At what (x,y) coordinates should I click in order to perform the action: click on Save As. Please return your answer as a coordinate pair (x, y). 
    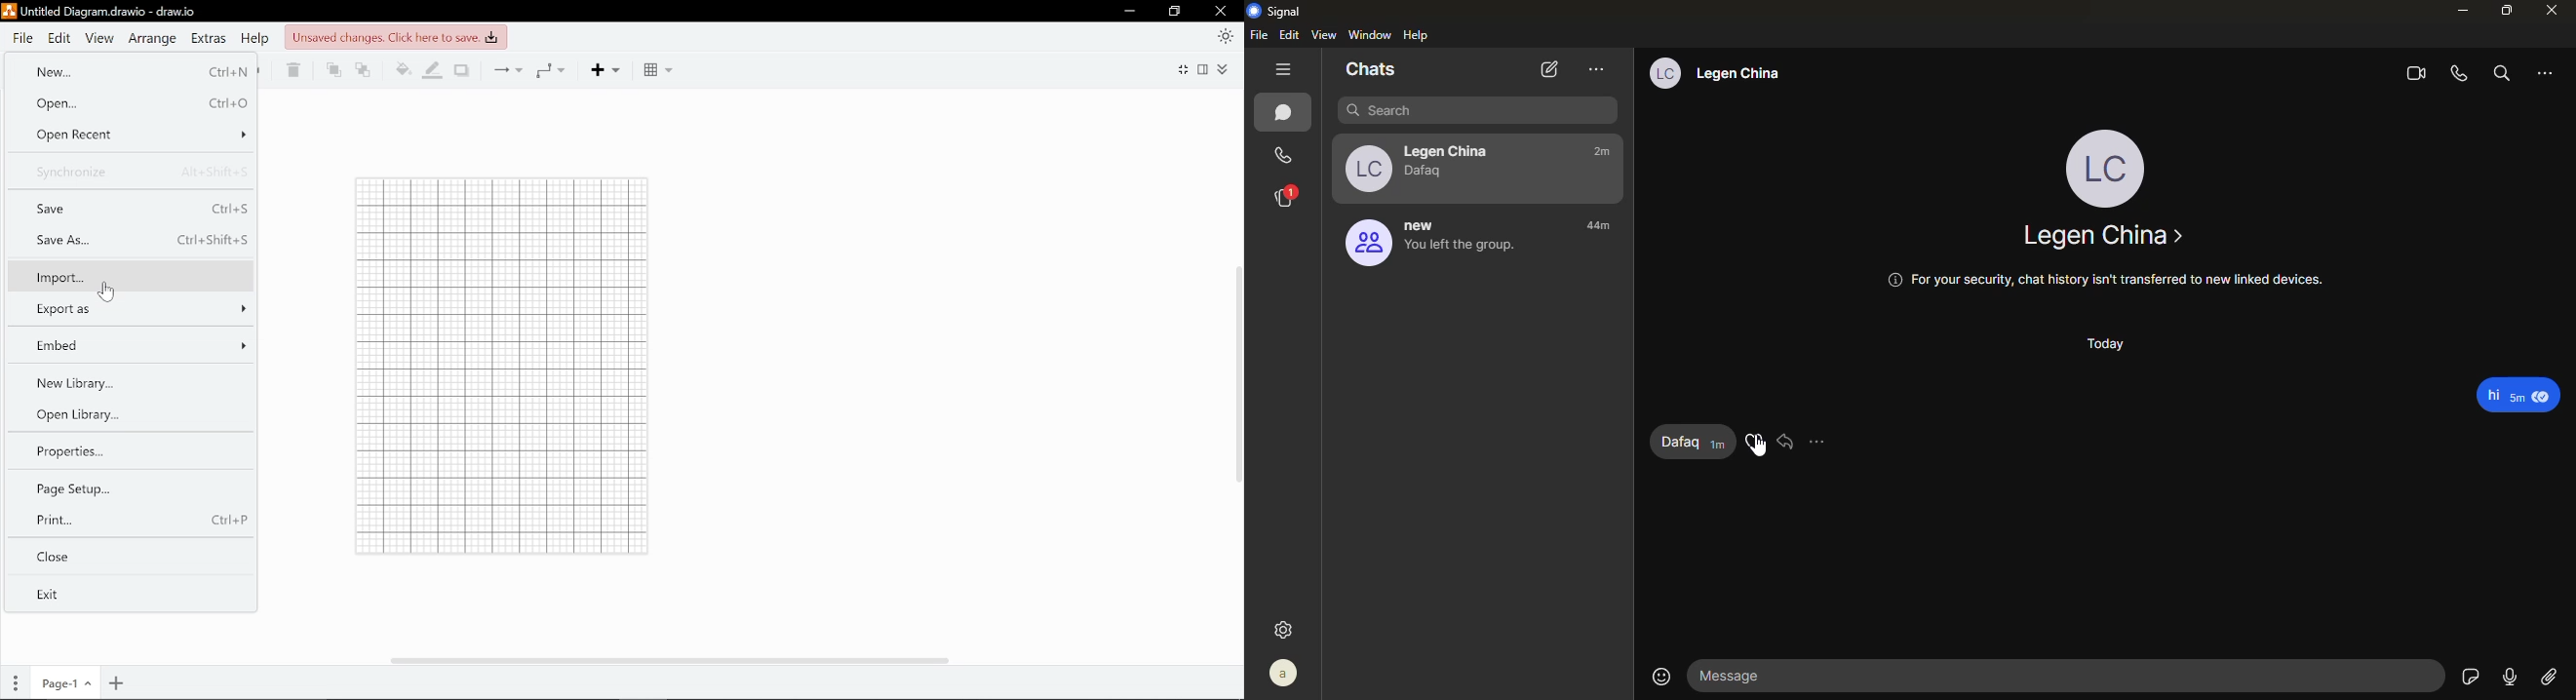
    Looking at the image, I should click on (129, 240).